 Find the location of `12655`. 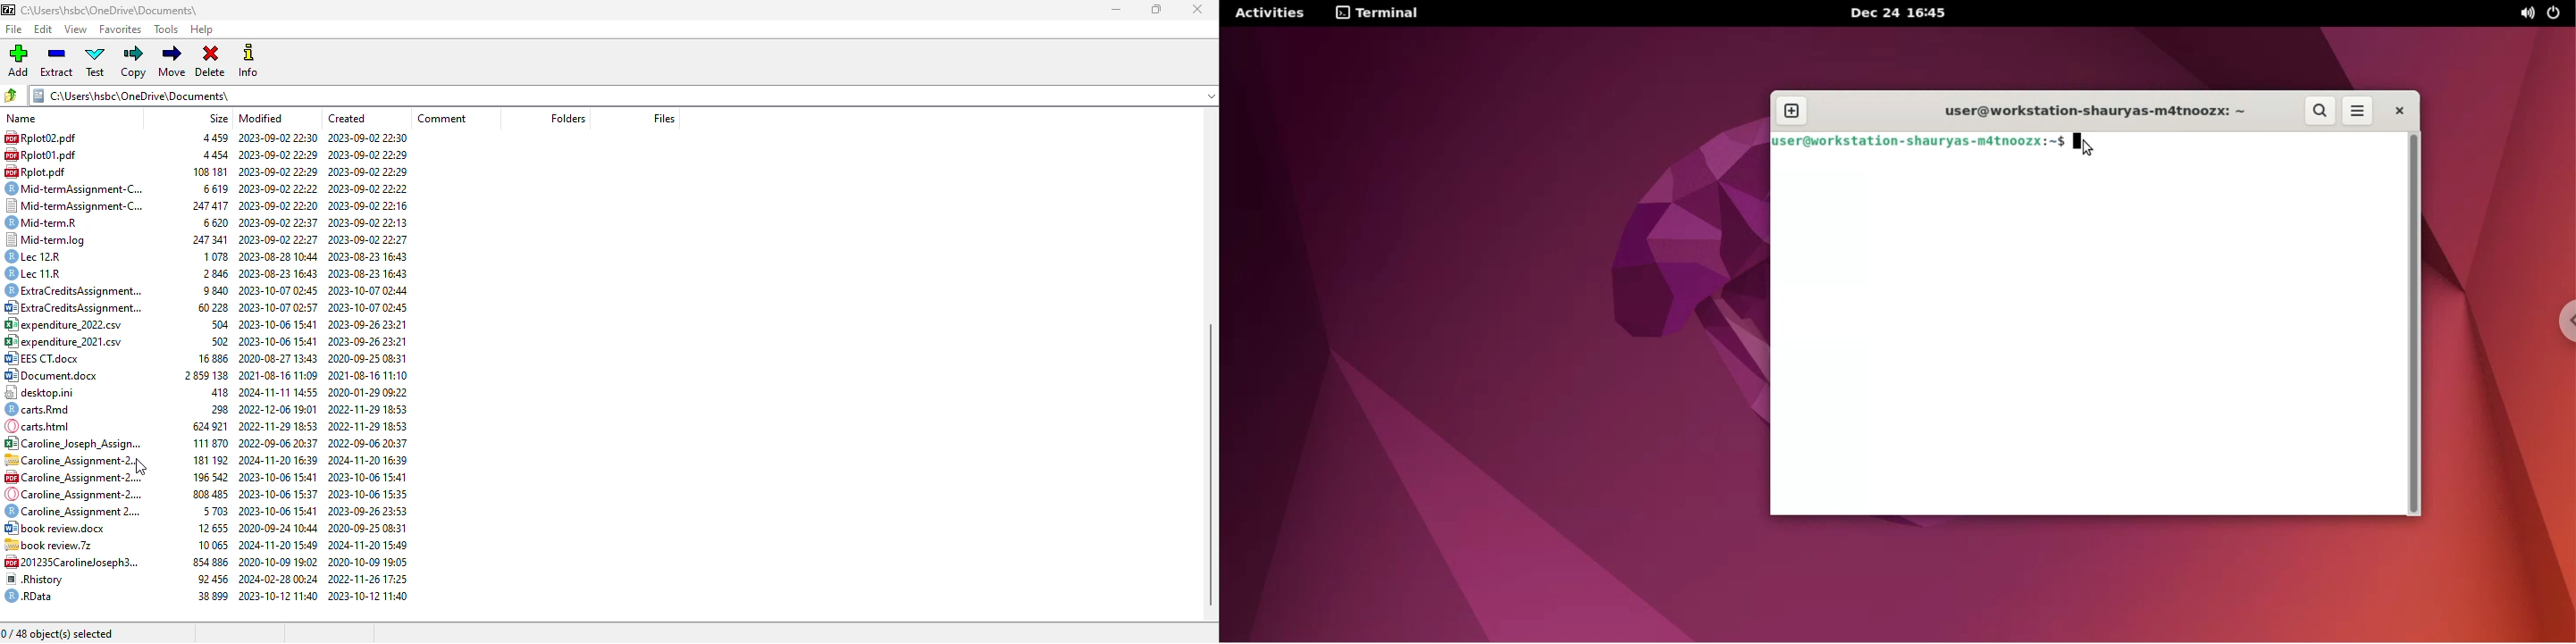

12655 is located at coordinates (214, 529).